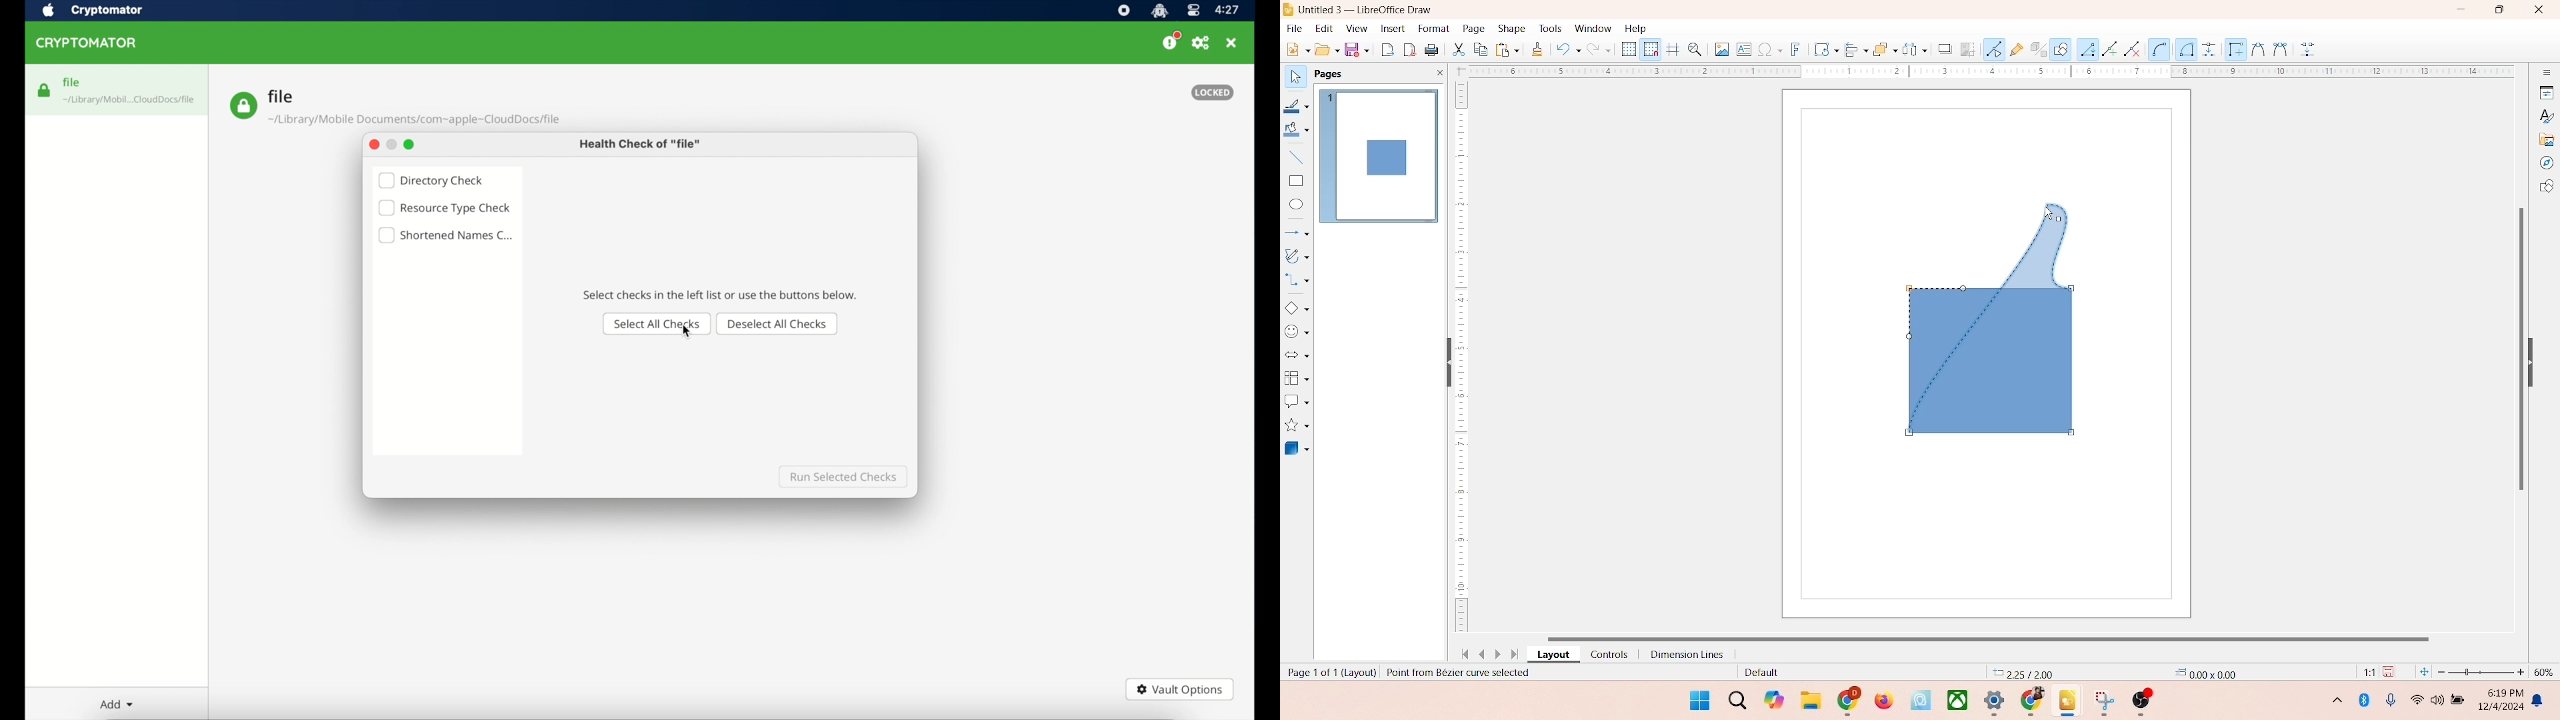  I want to click on navigator, so click(2546, 163).